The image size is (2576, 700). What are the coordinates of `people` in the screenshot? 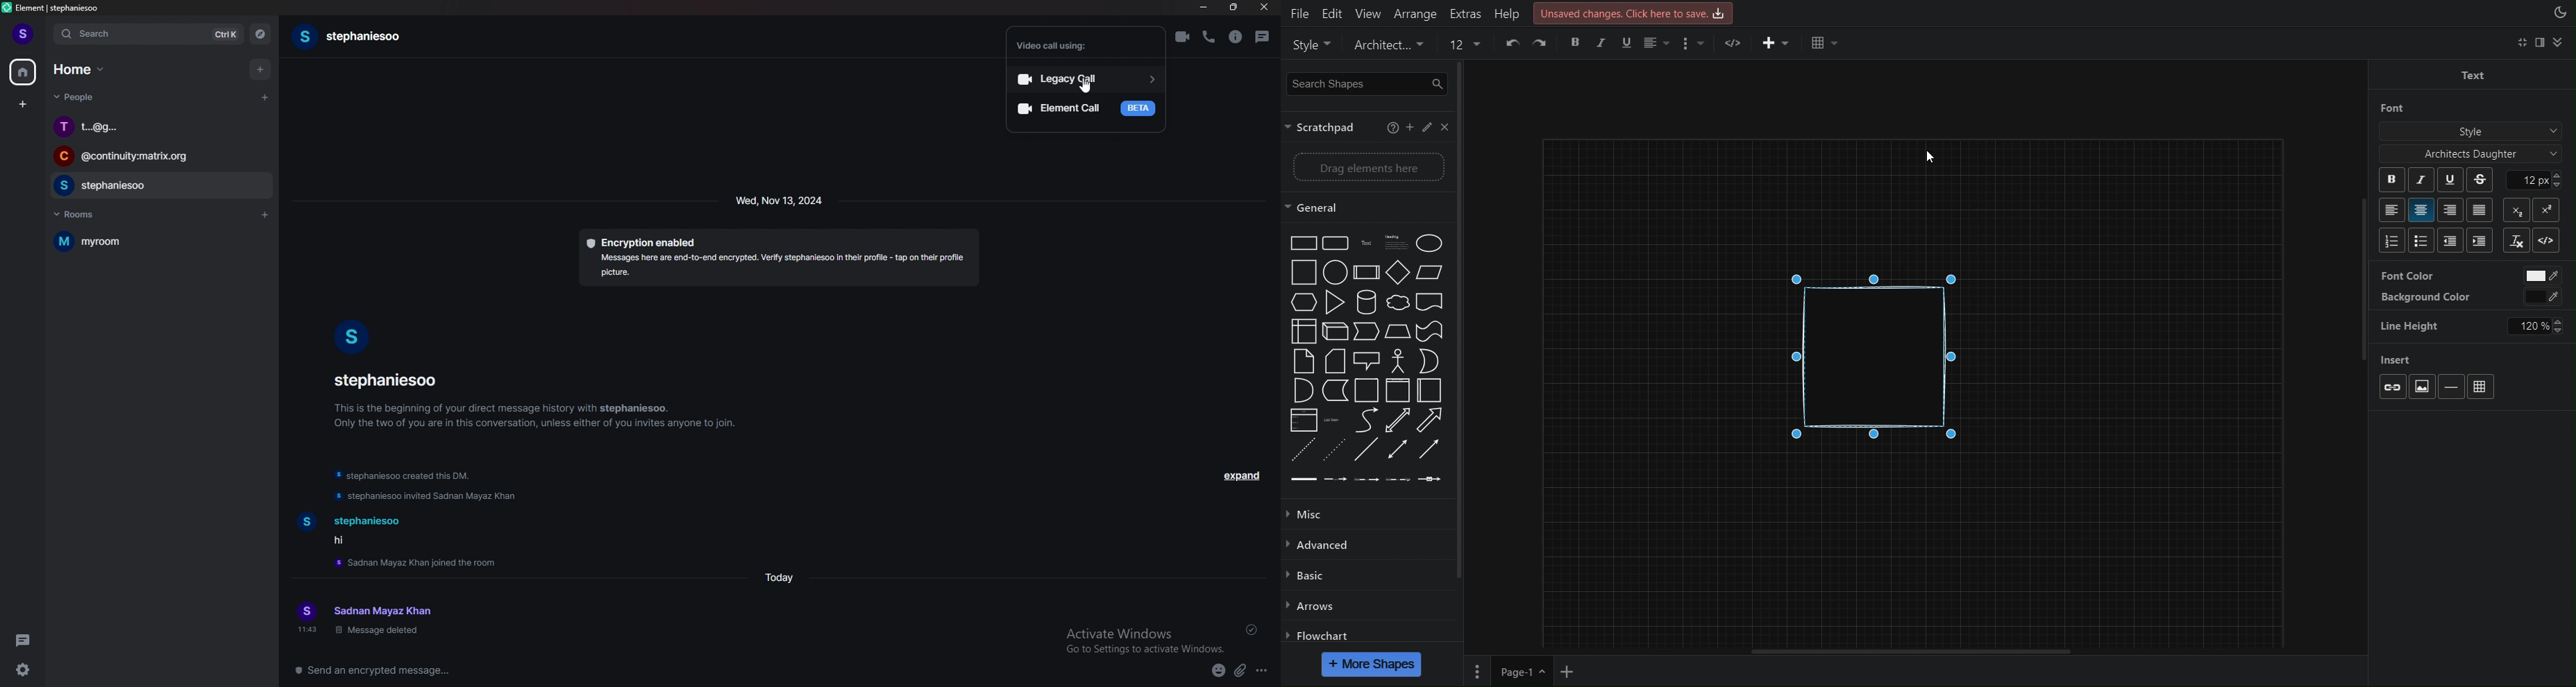 It's located at (77, 97).